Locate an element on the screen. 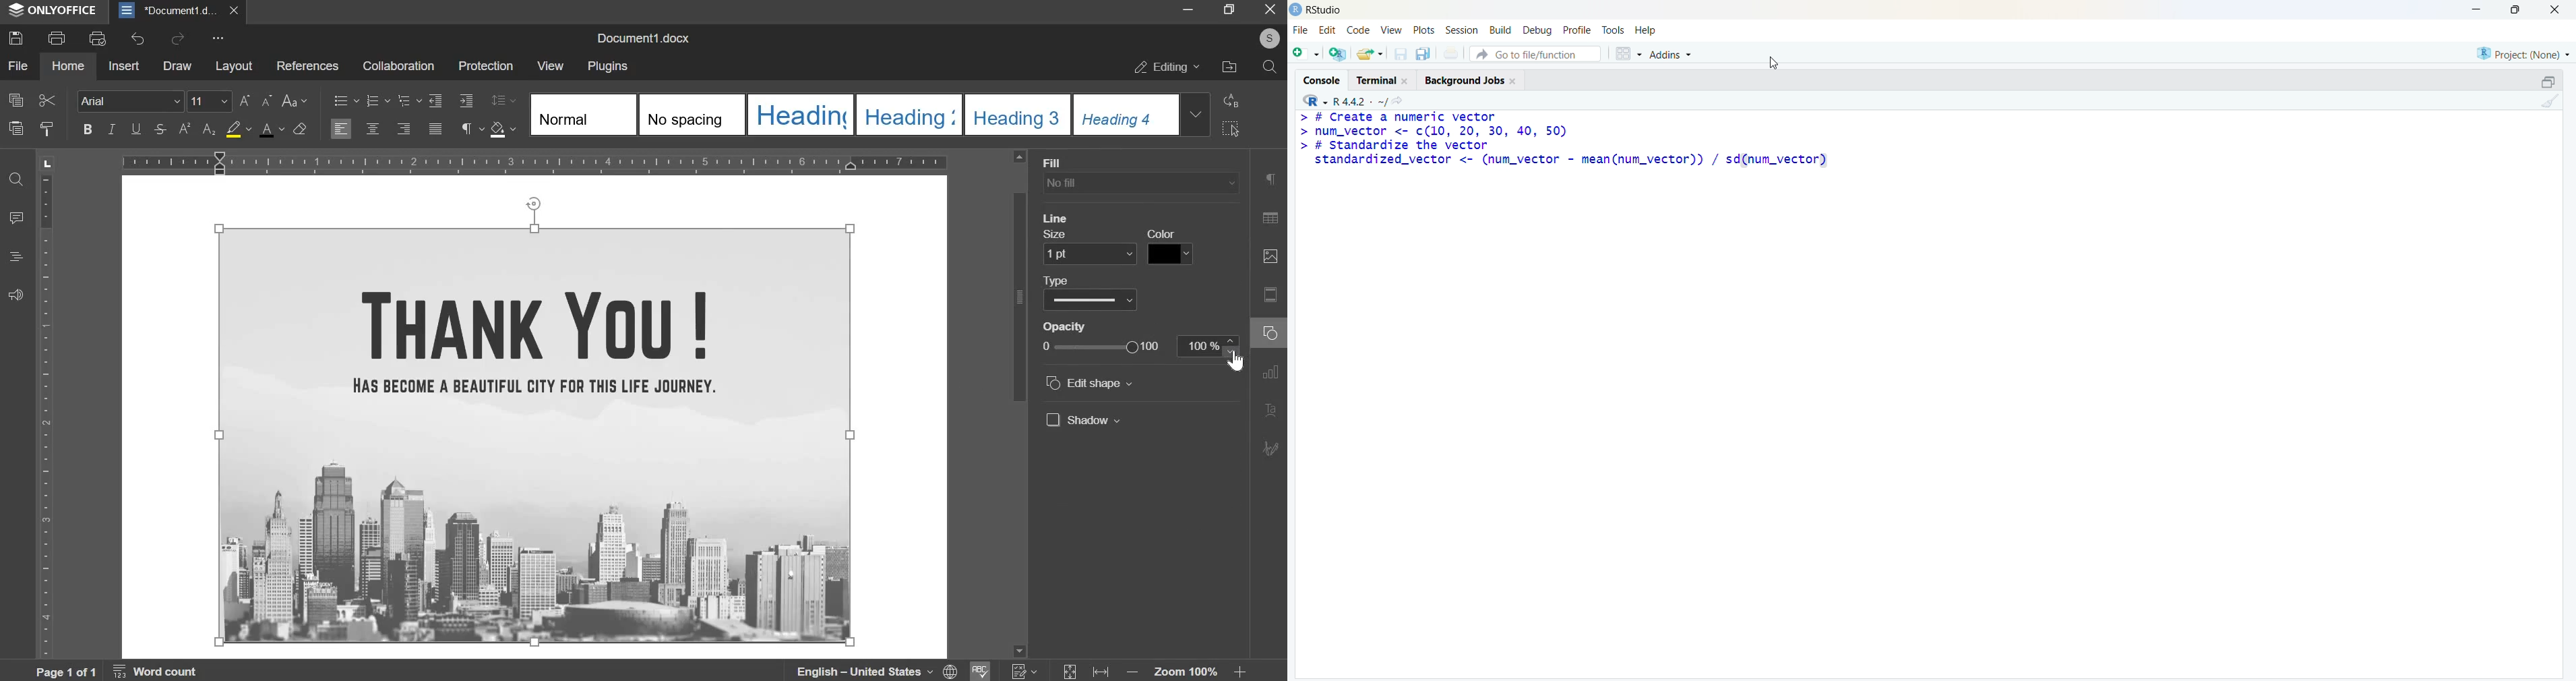 The width and height of the screenshot is (2576, 700). save is located at coordinates (1400, 54).